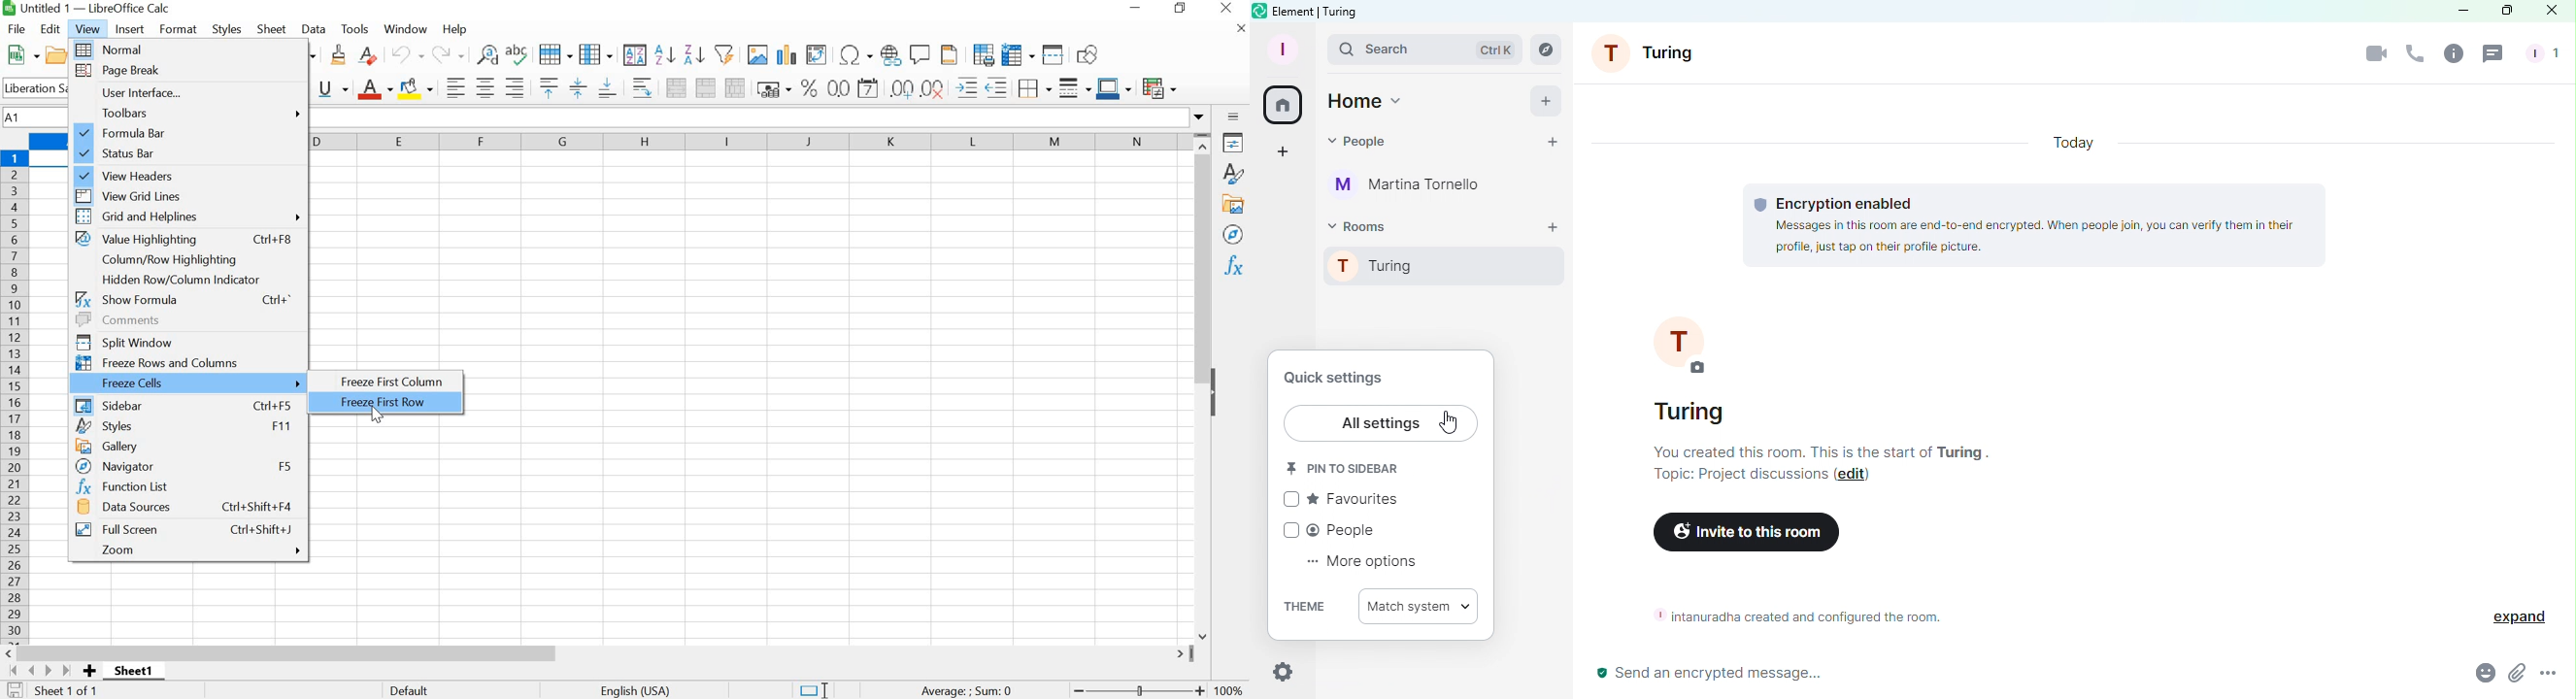 The image size is (2576, 700). What do you see at coordinates (312, 55) in the screenshot?
I see `PASTE` at bounding box center [312, 55].